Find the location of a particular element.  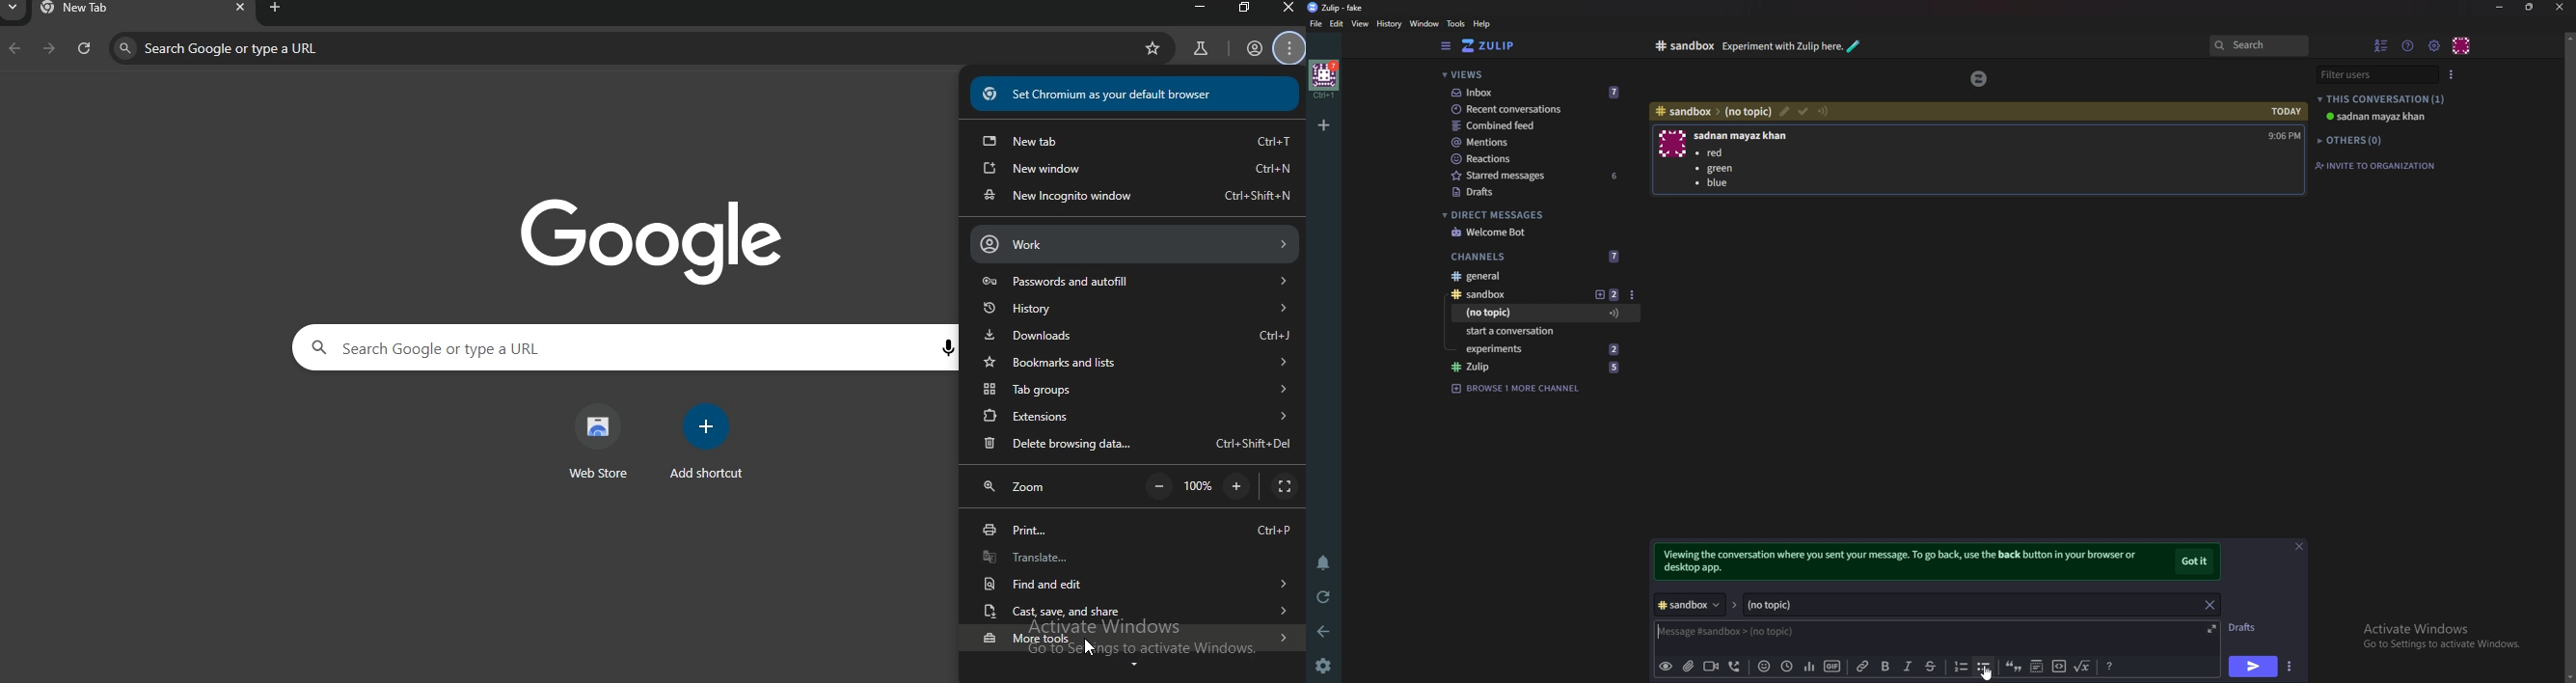

channel is located at coordinates (1692, 605).